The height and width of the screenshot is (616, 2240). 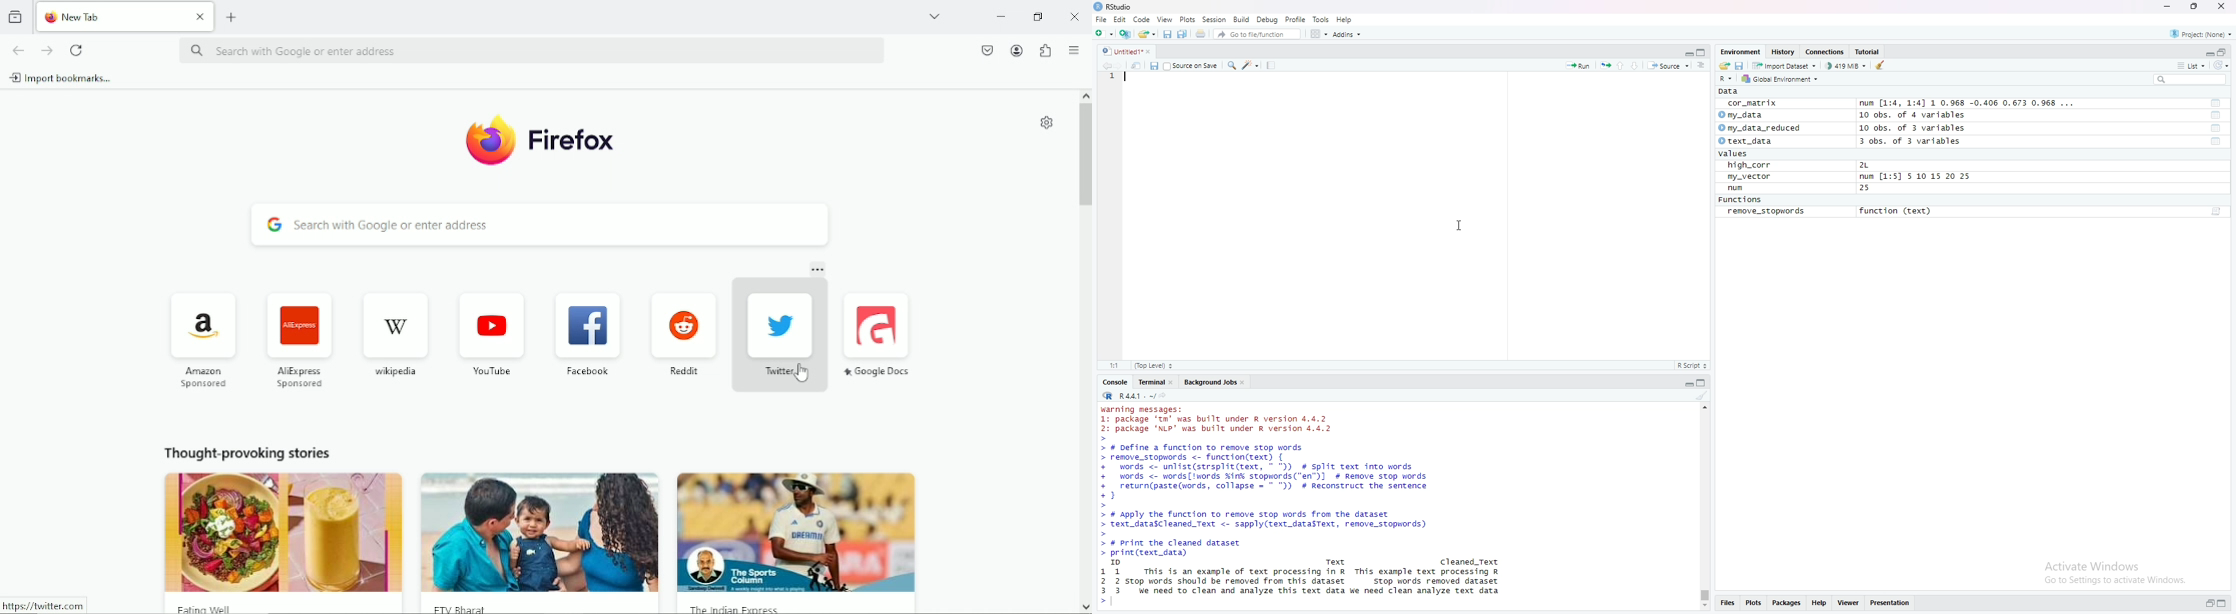 What do you see at coordinates (1146, 34) in the screenshot?
I see `Open` at bounding box center [1146, 34].